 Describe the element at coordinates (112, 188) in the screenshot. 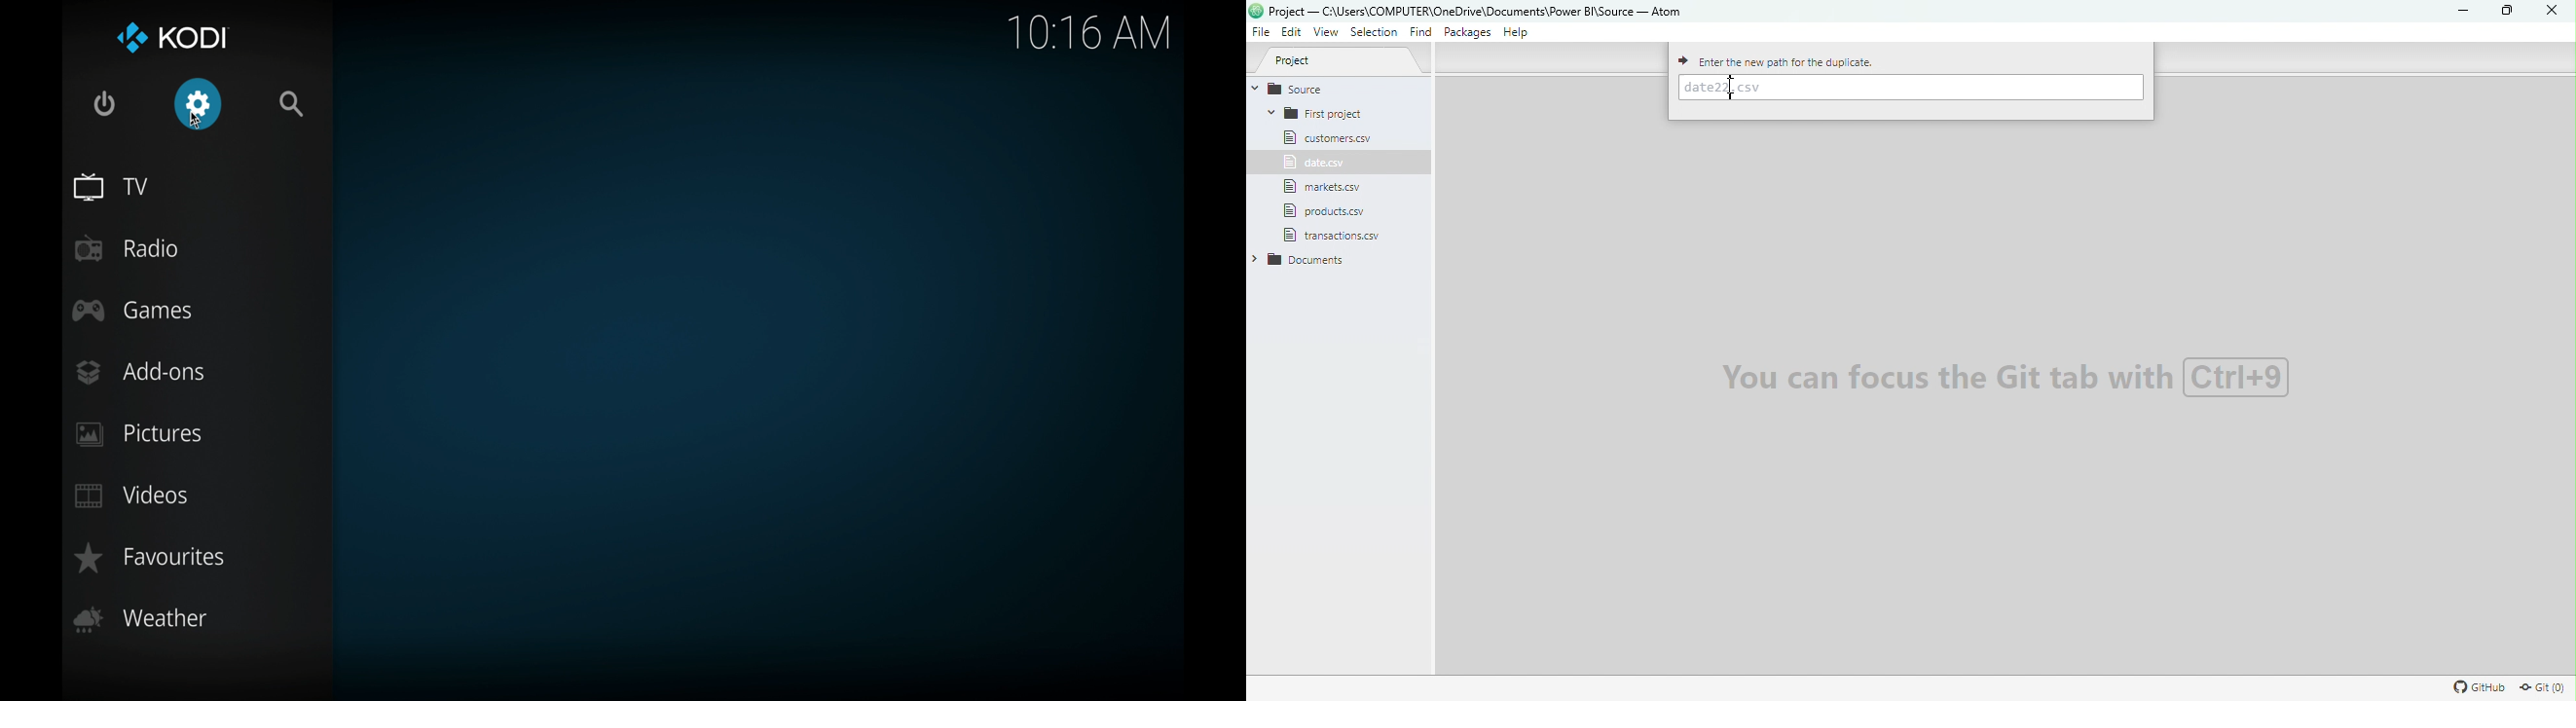

I see `Tv` at that location.